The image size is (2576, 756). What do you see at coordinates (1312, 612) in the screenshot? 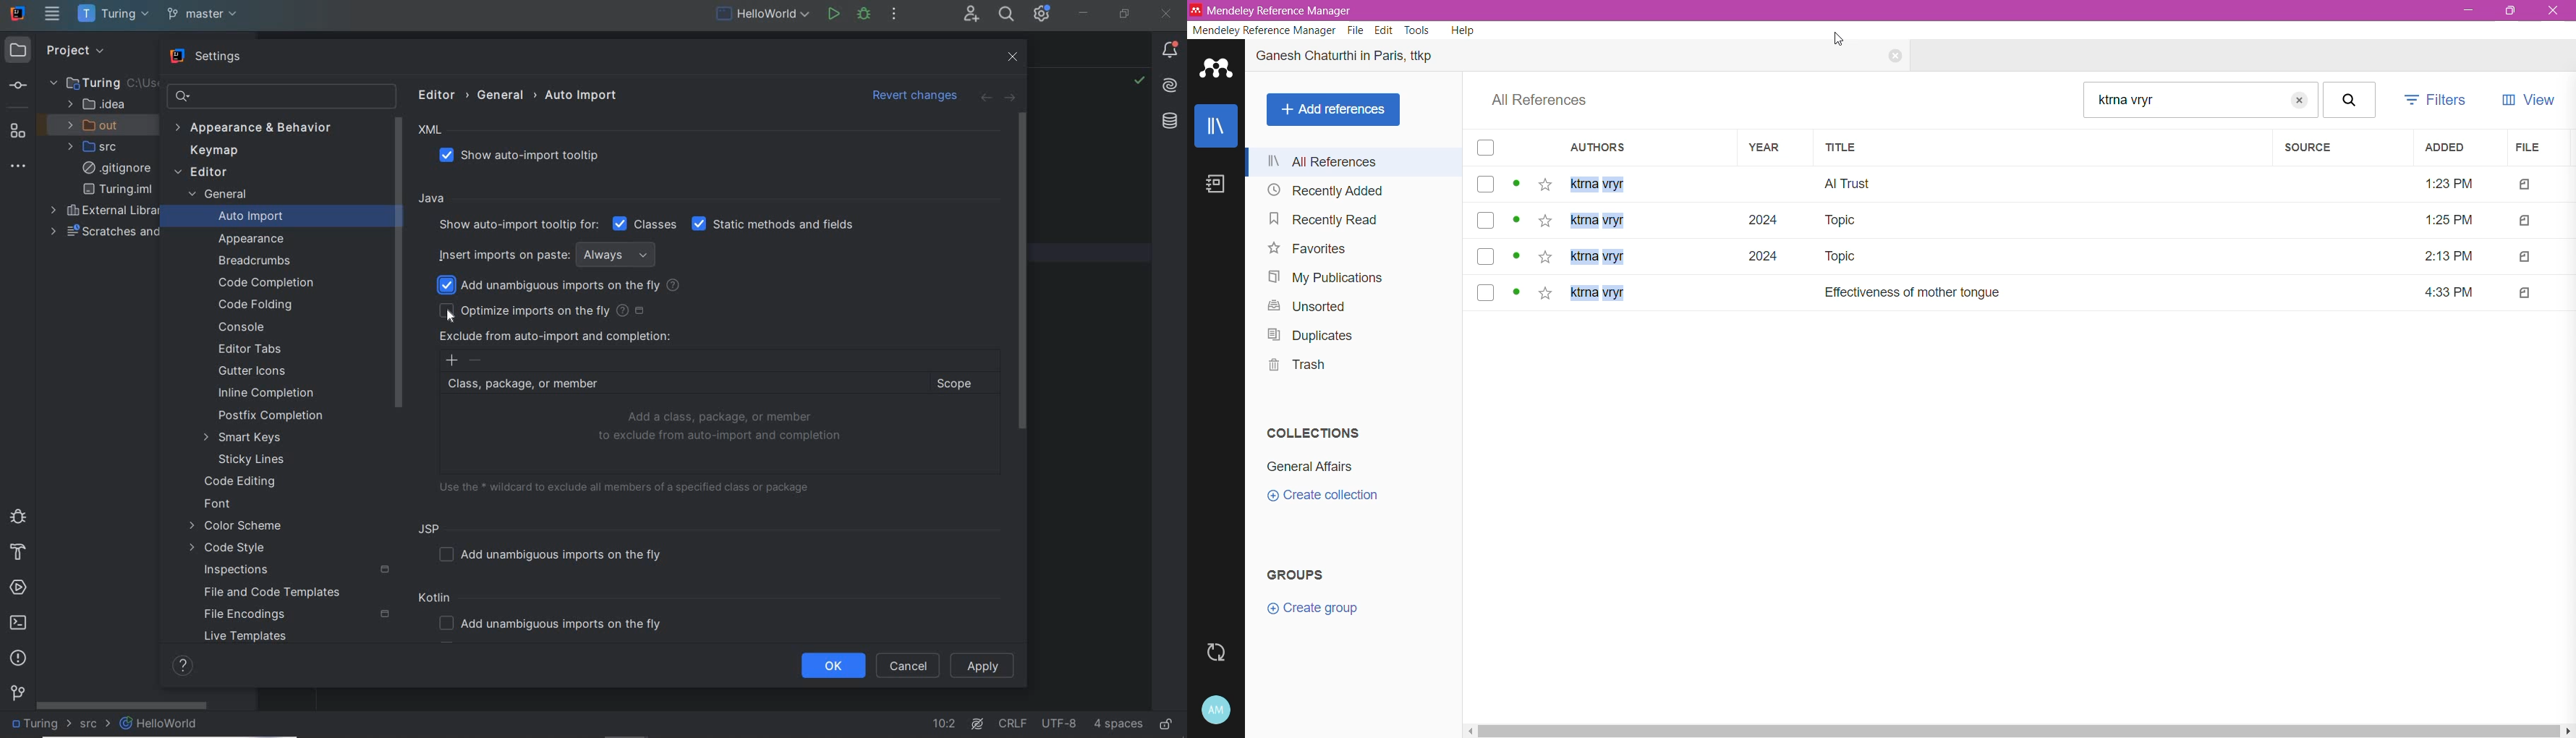
I see `Click to Create Group` at bounding box center [1312, 612].